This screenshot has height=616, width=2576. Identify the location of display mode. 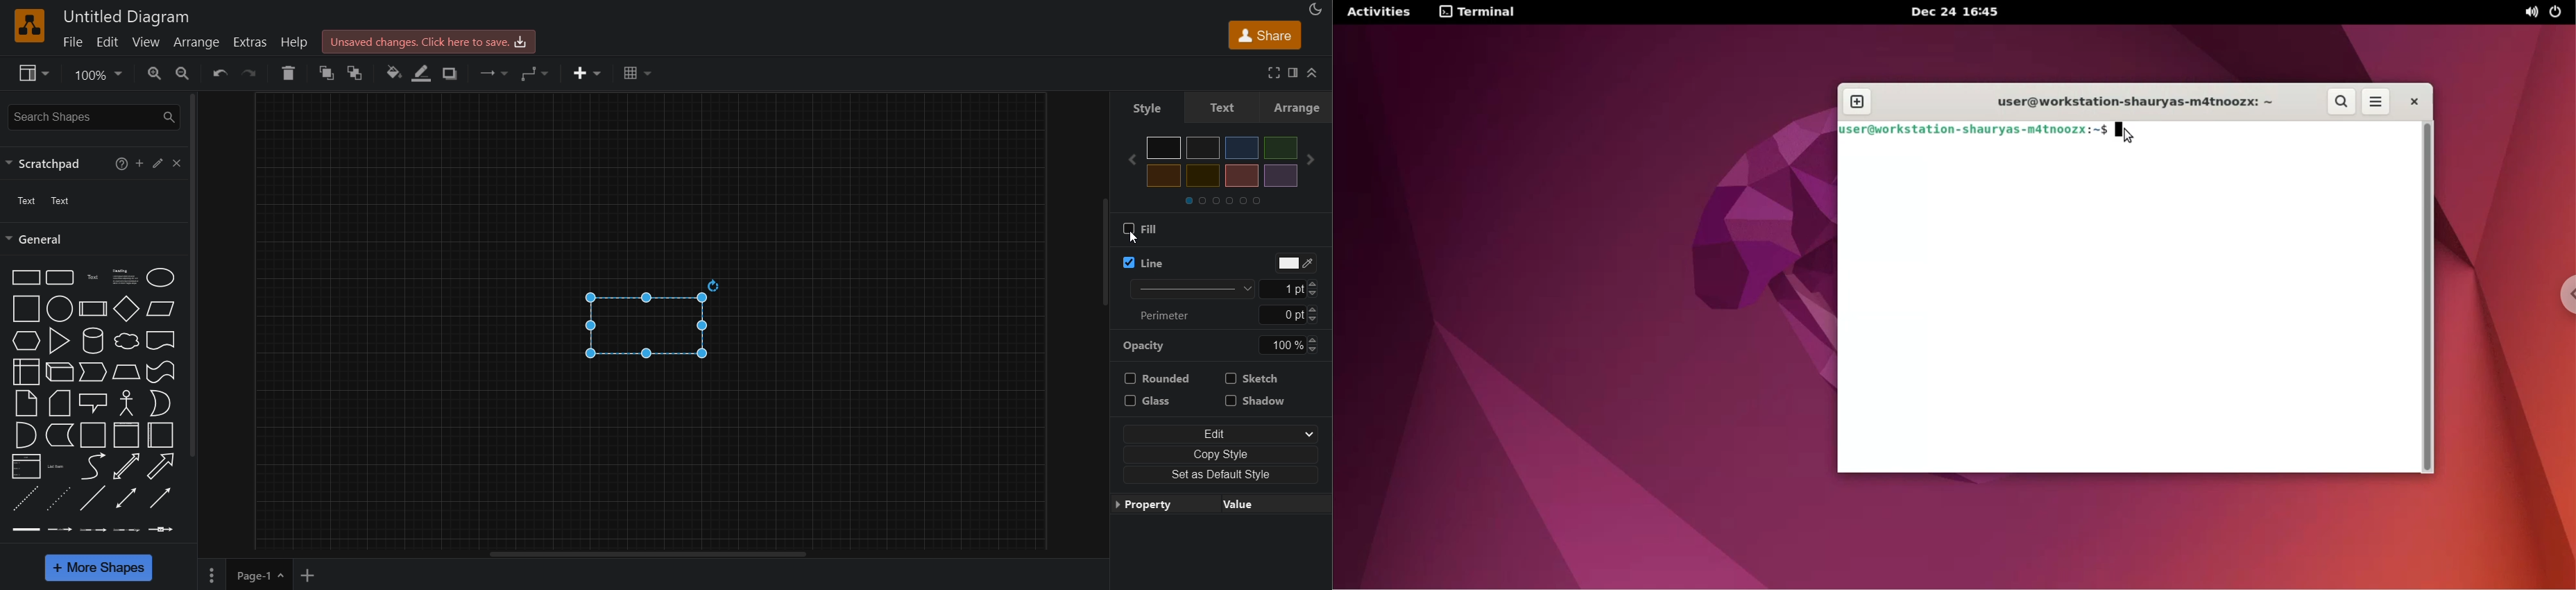
(1317, 9).